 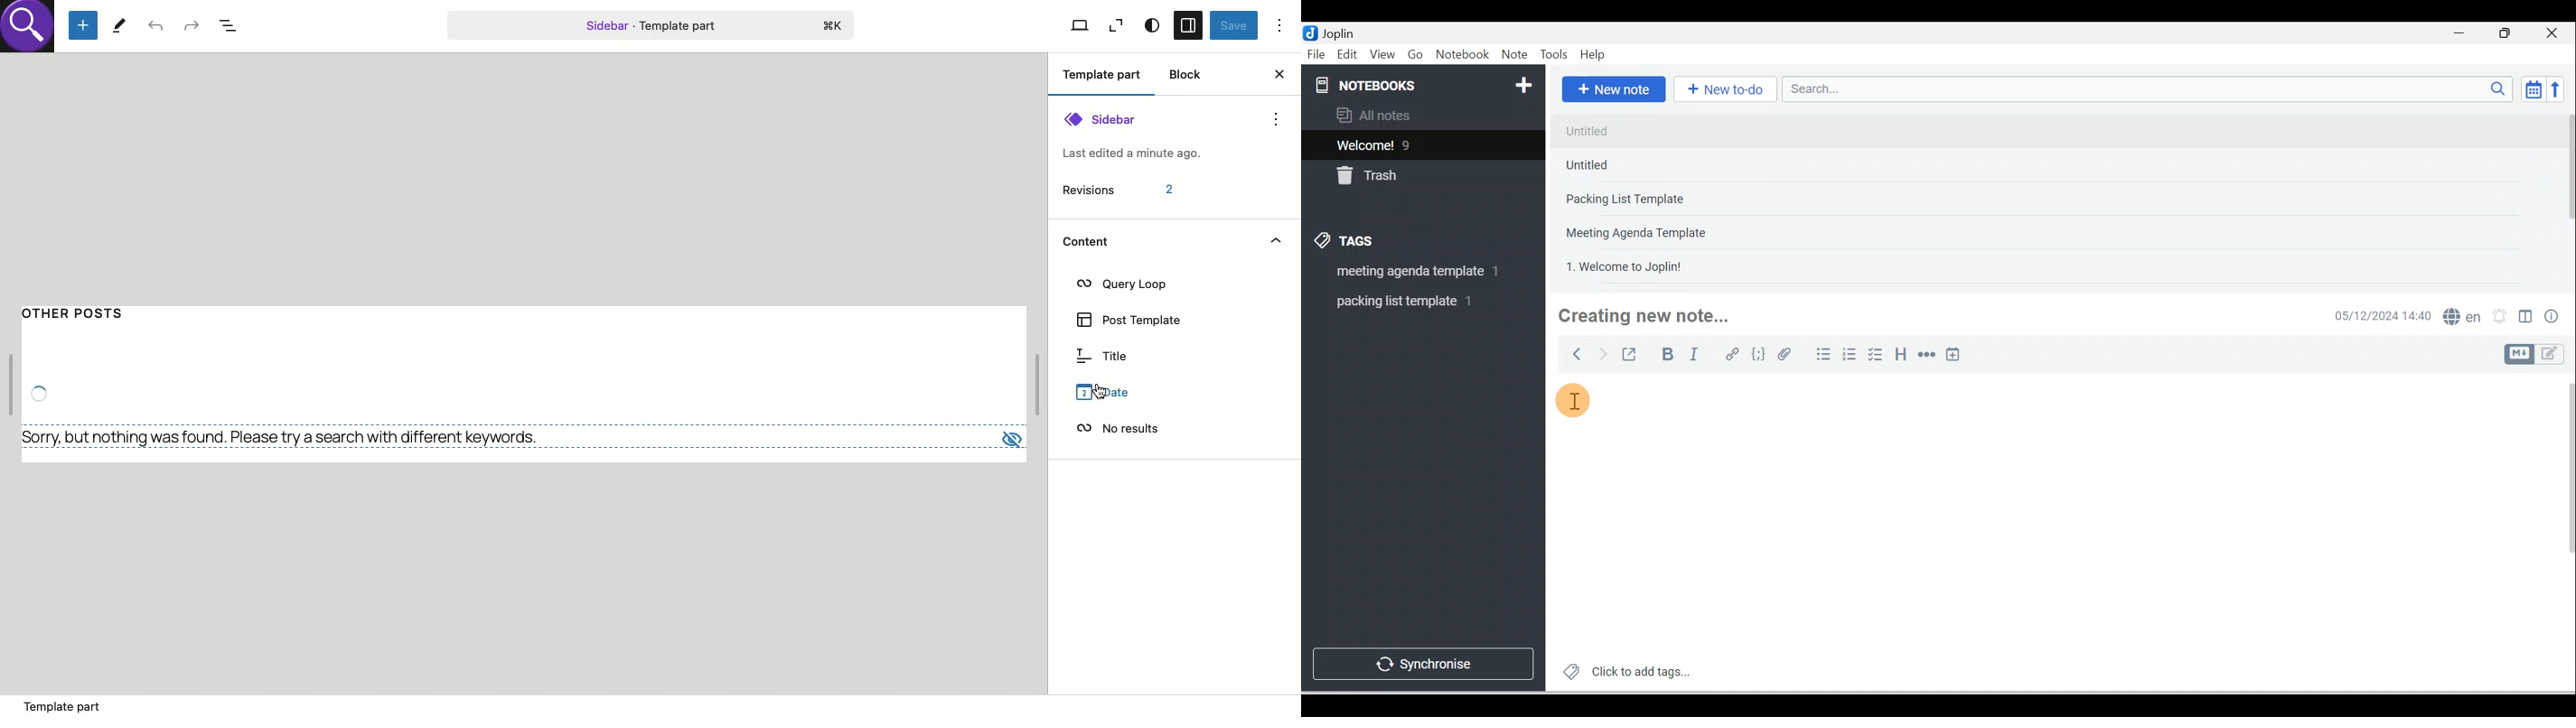 I want to click on Close, so click(x=2556, y=33).